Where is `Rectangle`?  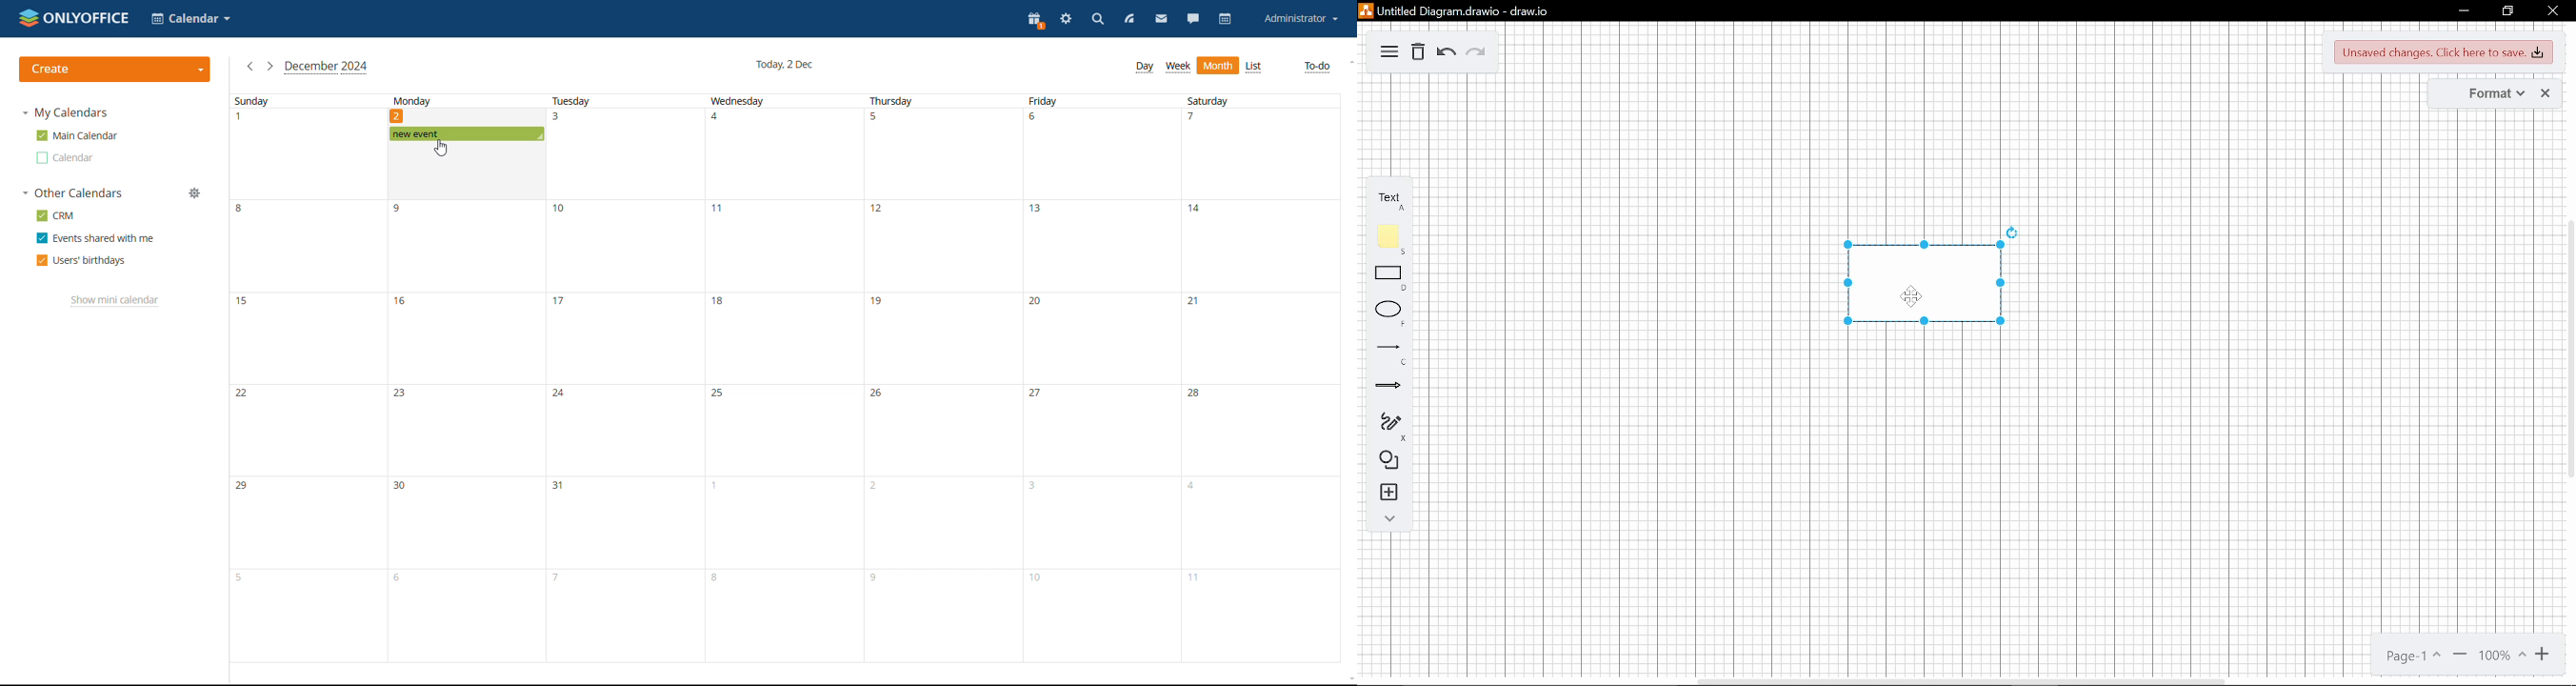
Rectangle is located at coordinates (1389, 275).